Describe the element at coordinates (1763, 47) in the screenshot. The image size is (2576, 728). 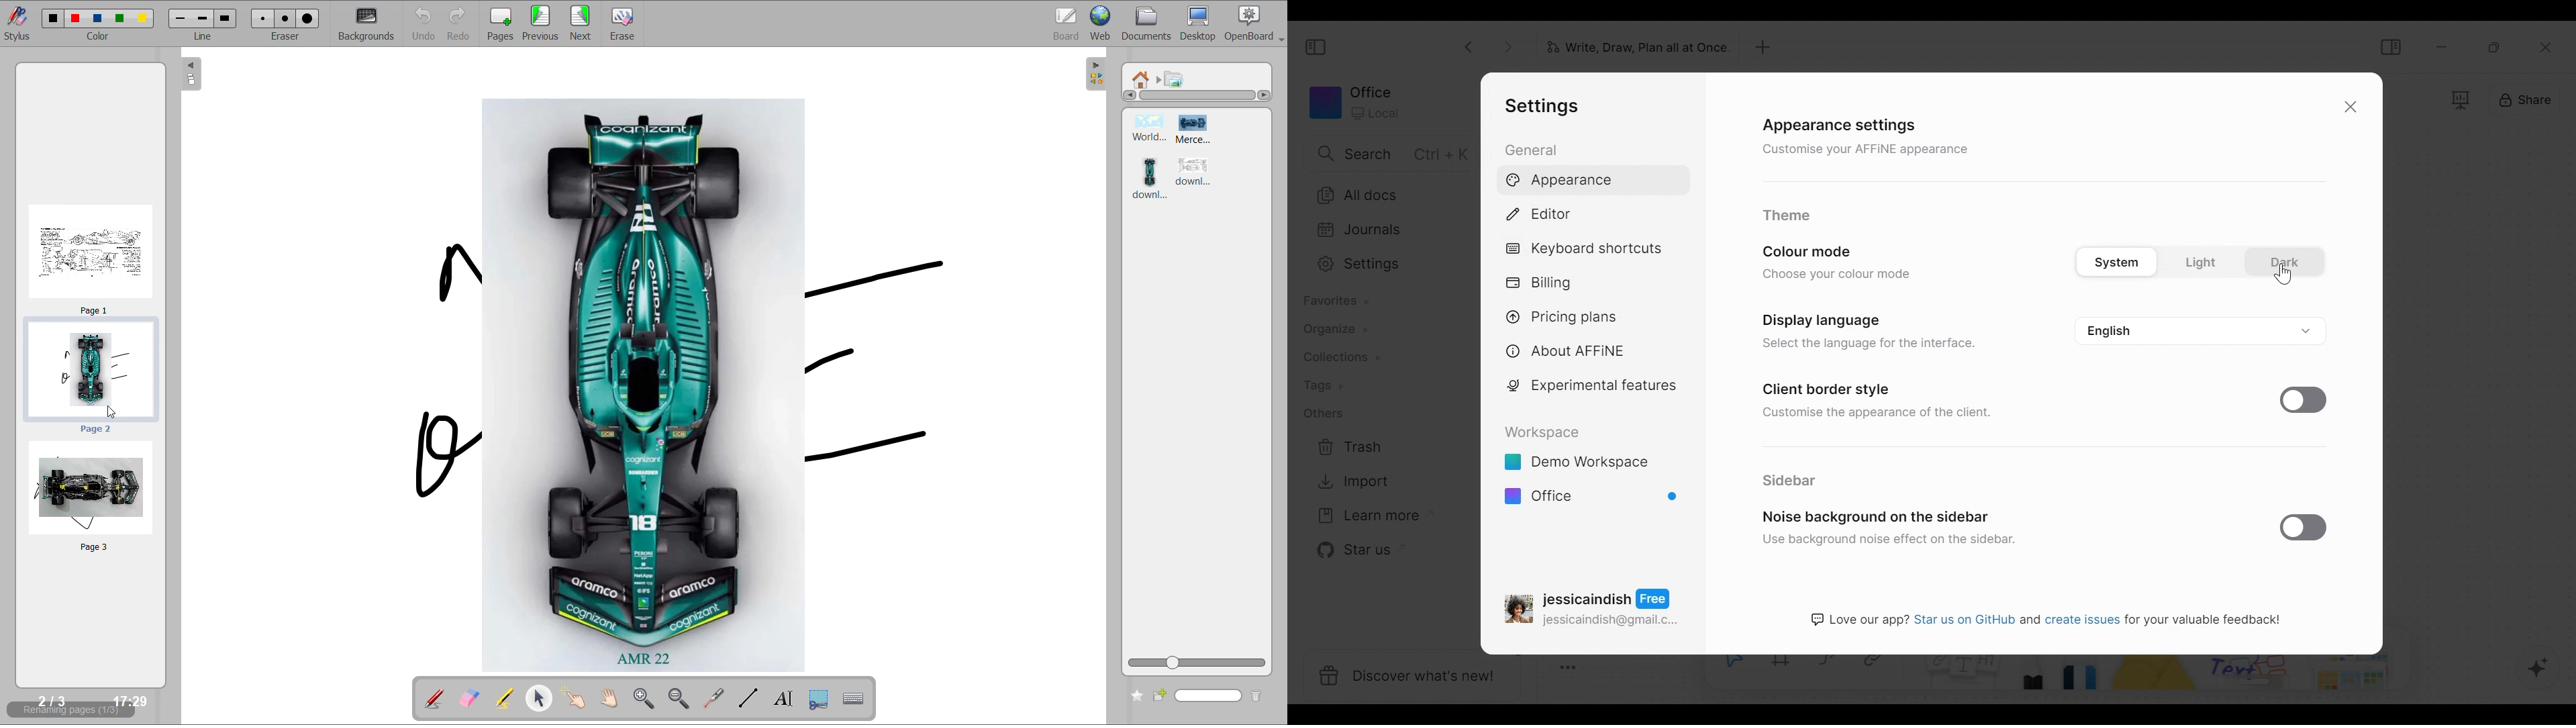
I see `New Tab` at that location.